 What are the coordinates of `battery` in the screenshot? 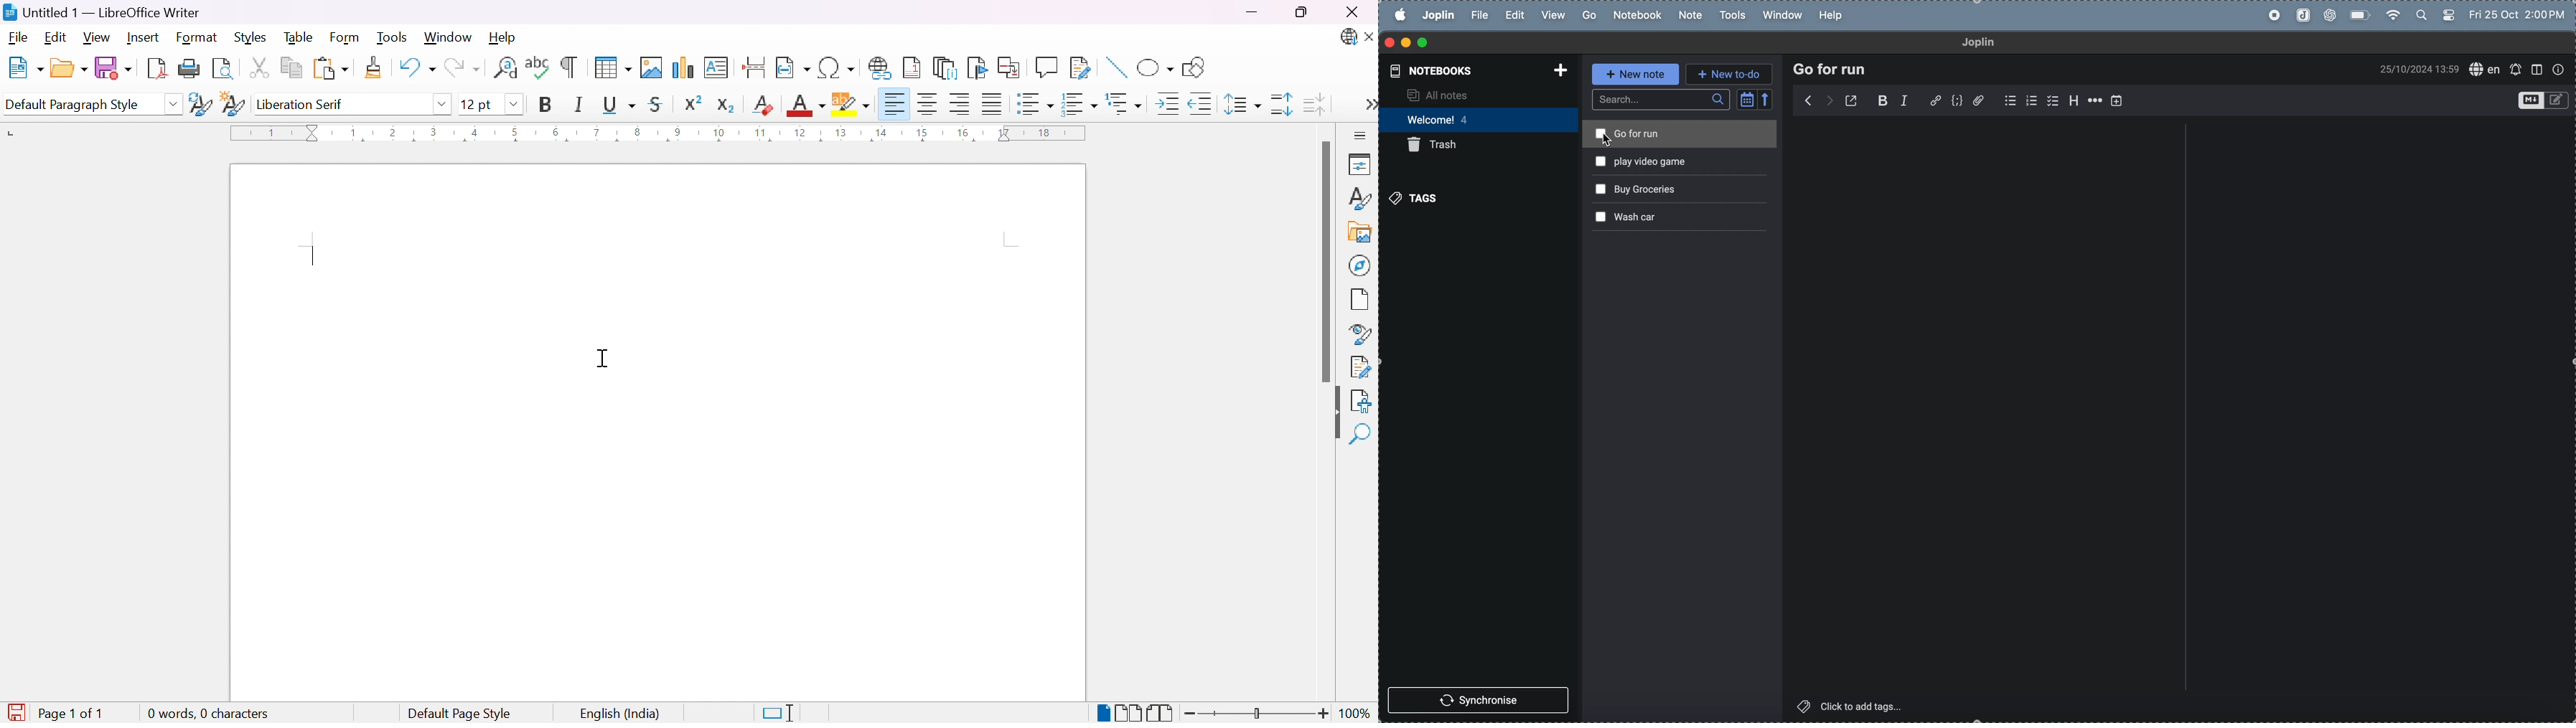 It's located at (2360, 16).